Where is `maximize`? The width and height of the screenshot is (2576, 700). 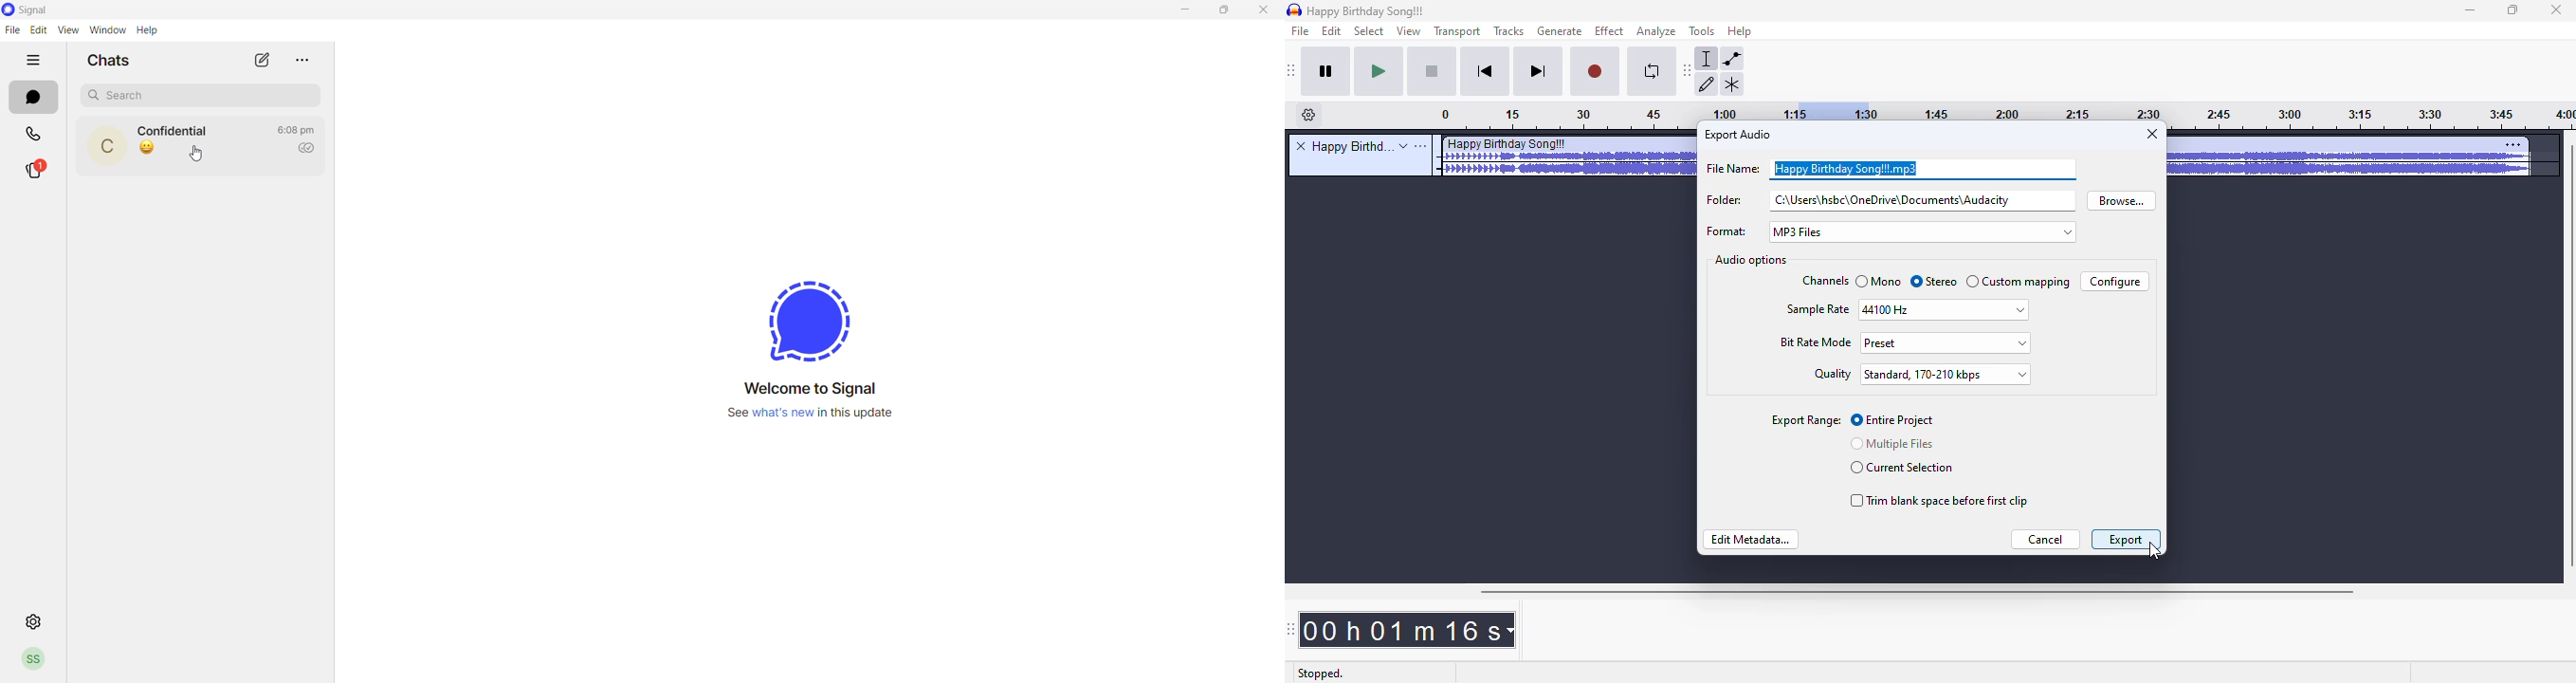
maximize is located at coordinates (2513, 10).